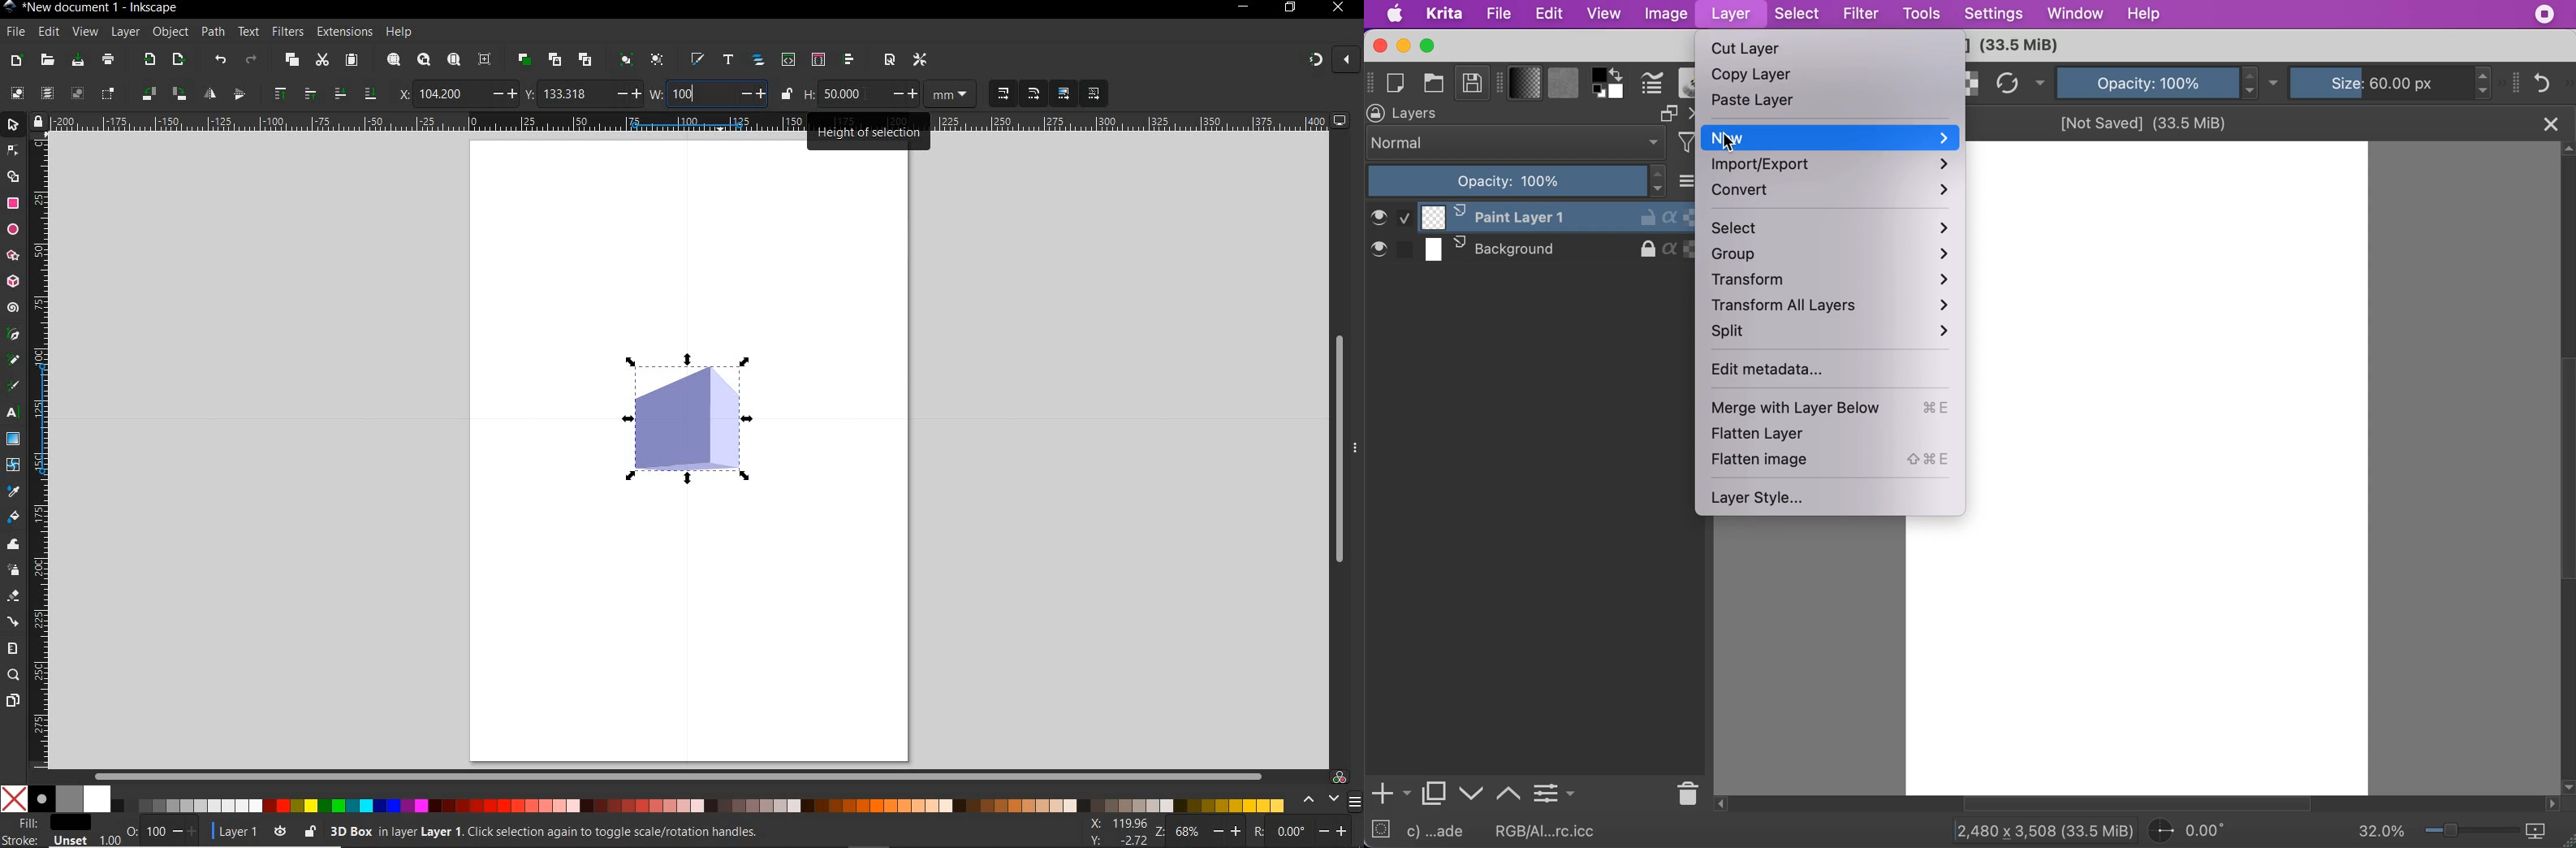 Image resolution: width=2576 pixels, height=868 pixels. What do you see at coordinates (1922, 15) in the screenshot?
I see `tools` at bounding box center [1922, 15].